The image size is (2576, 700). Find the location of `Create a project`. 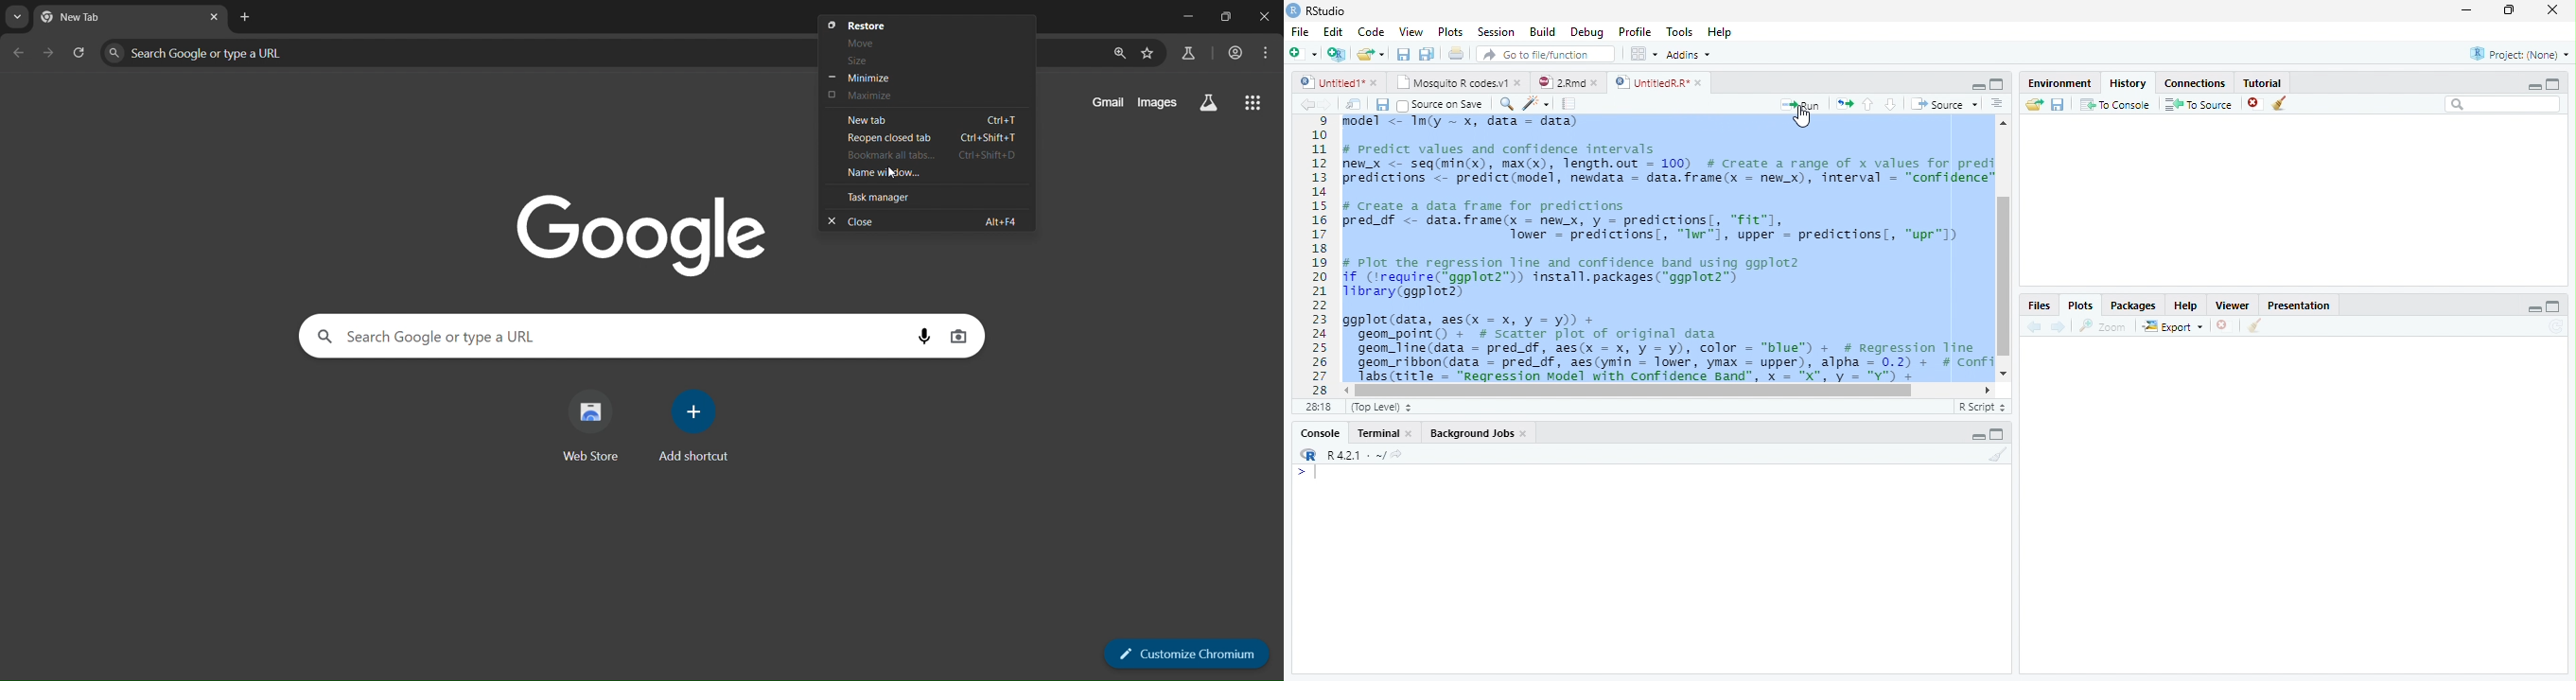

Create a project is located at coordinates (1336, 54).